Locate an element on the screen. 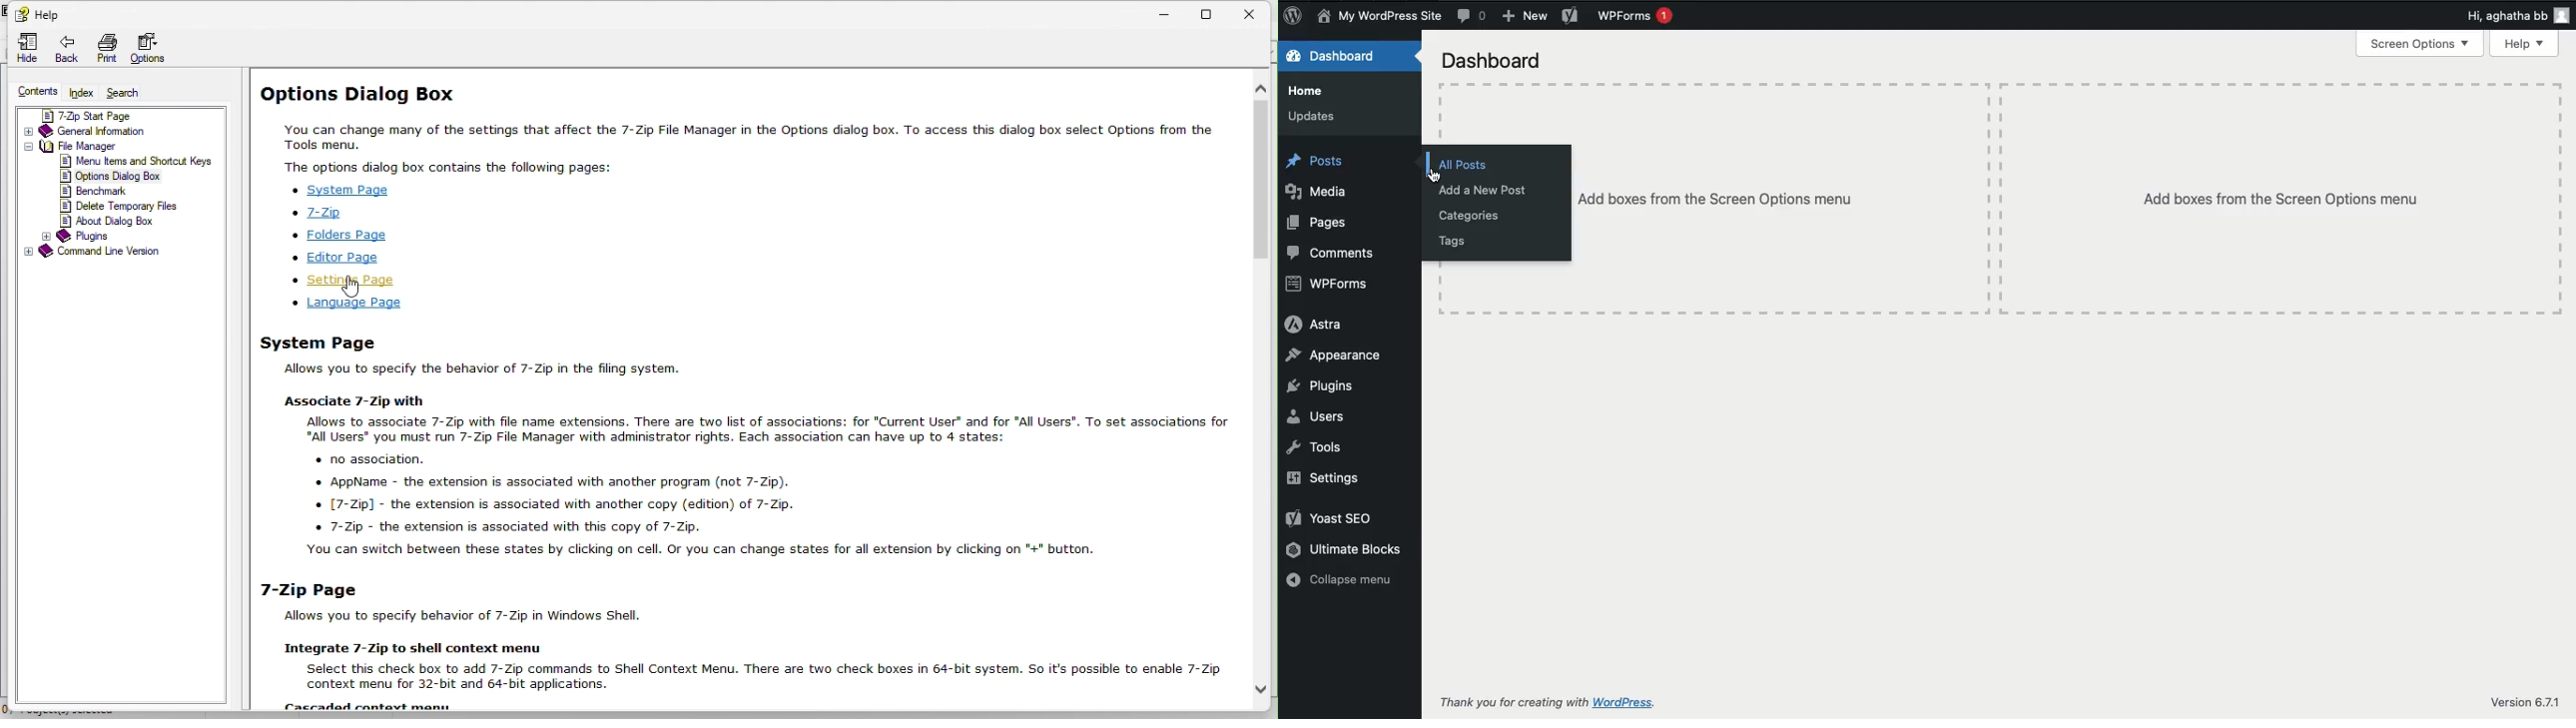 This screenshot has height=728, width=2576. All posts is located at coordinates (1465, 165).